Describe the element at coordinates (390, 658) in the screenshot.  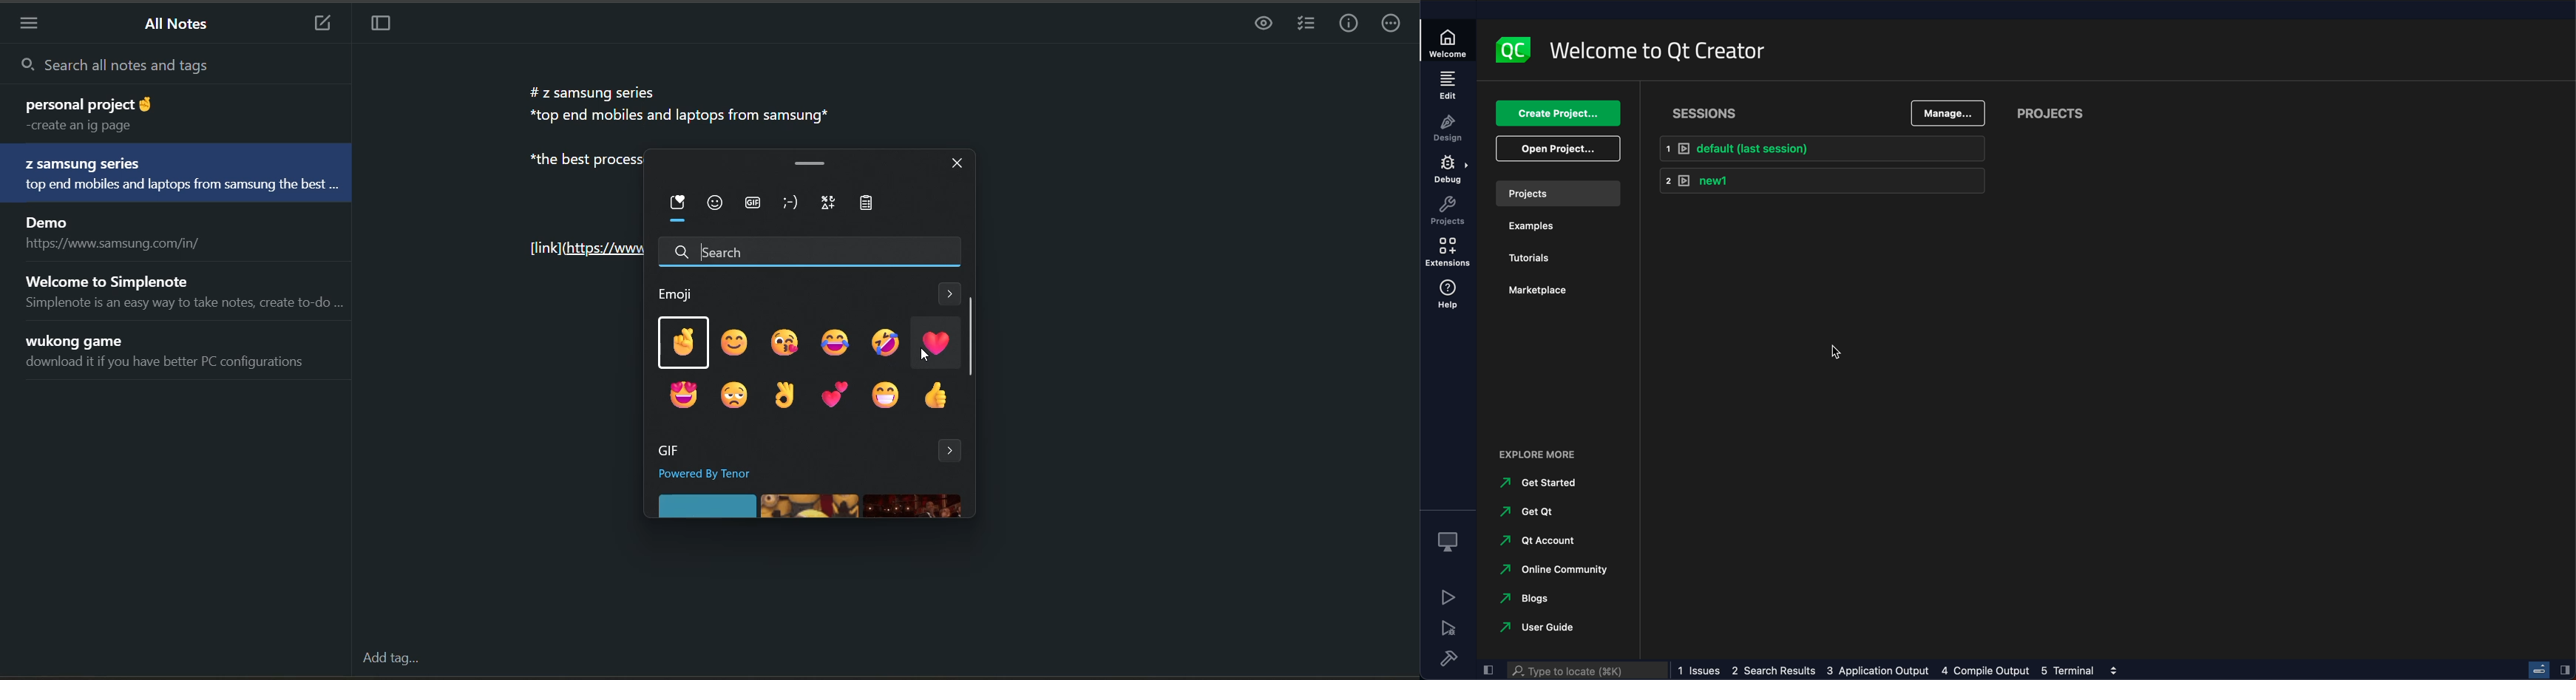
I see `add tag` at that location.